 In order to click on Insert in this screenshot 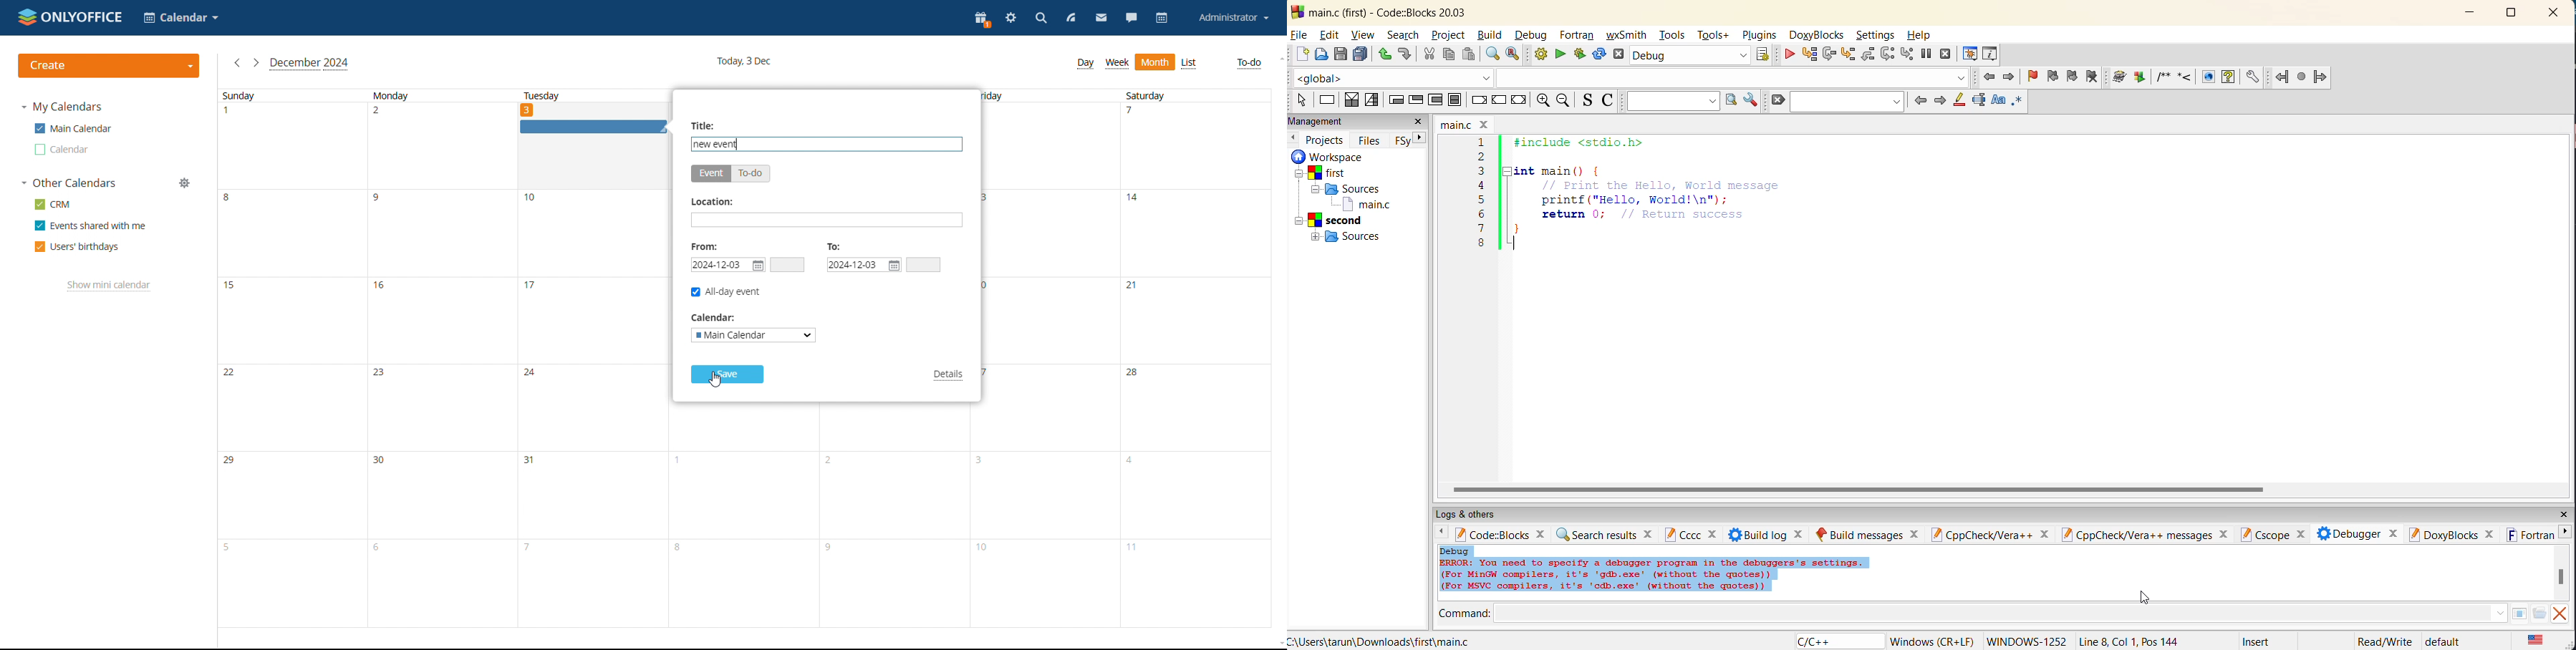, I will do `click(2258, 640)`.